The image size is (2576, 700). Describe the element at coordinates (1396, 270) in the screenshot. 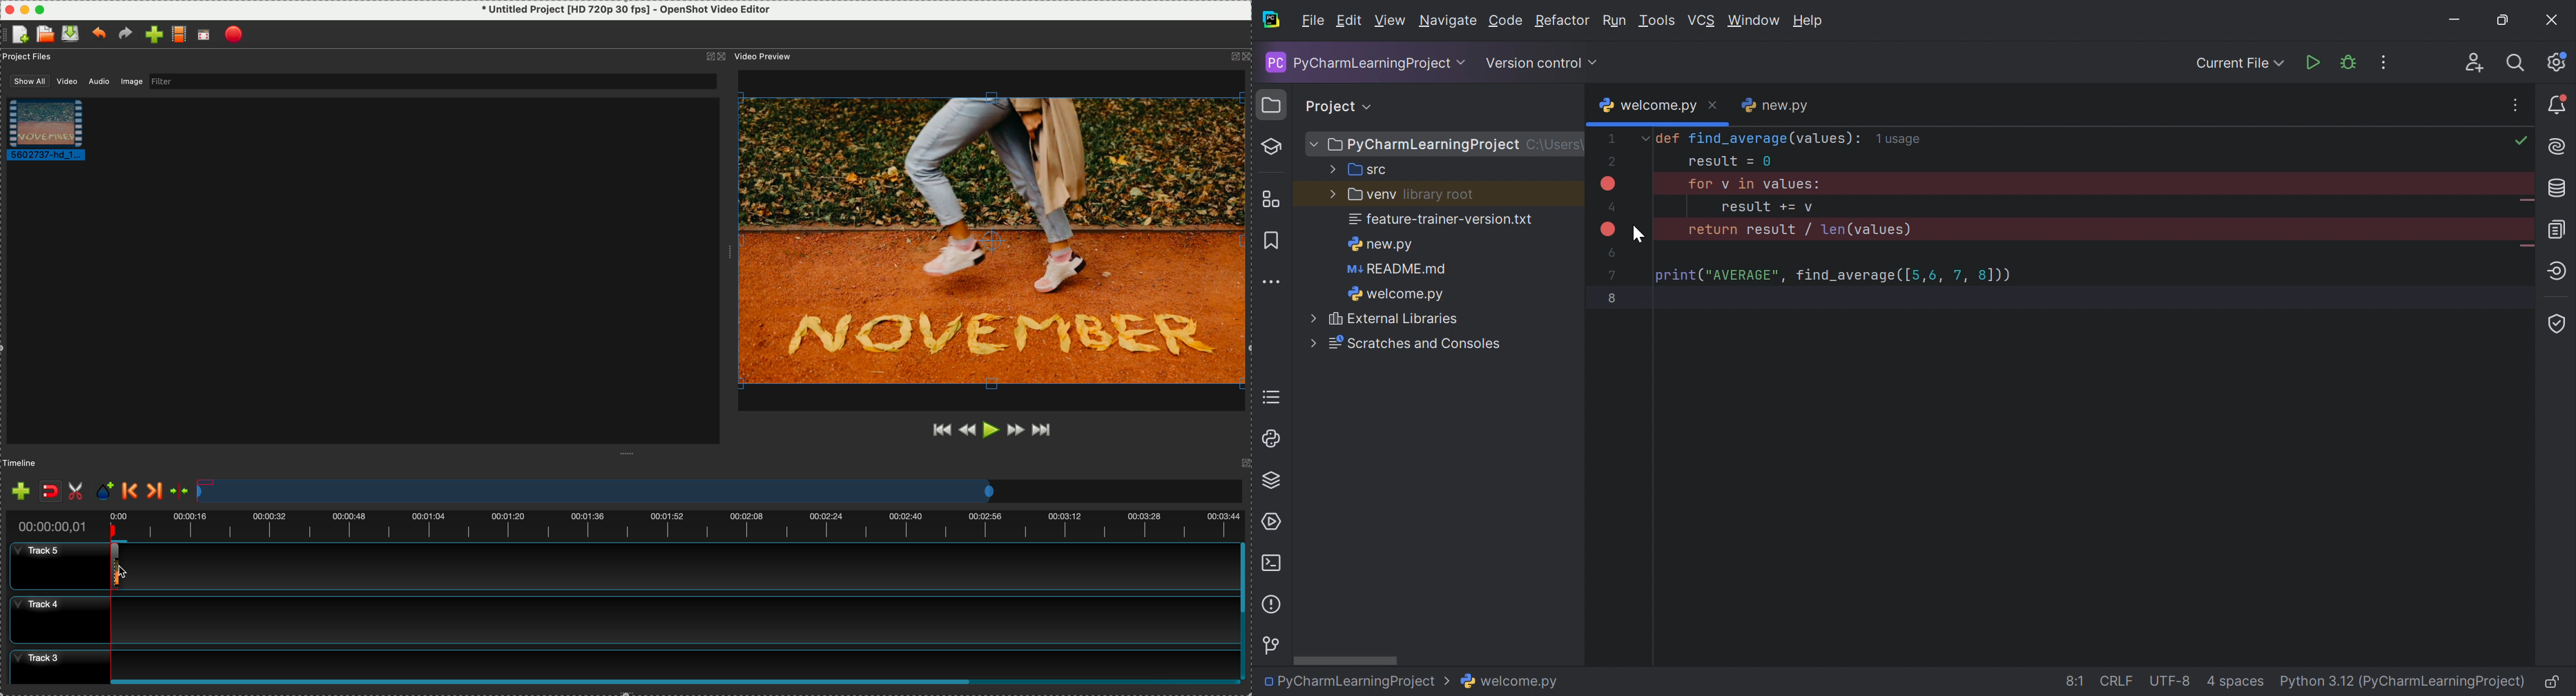

I see `README.md` at that location.